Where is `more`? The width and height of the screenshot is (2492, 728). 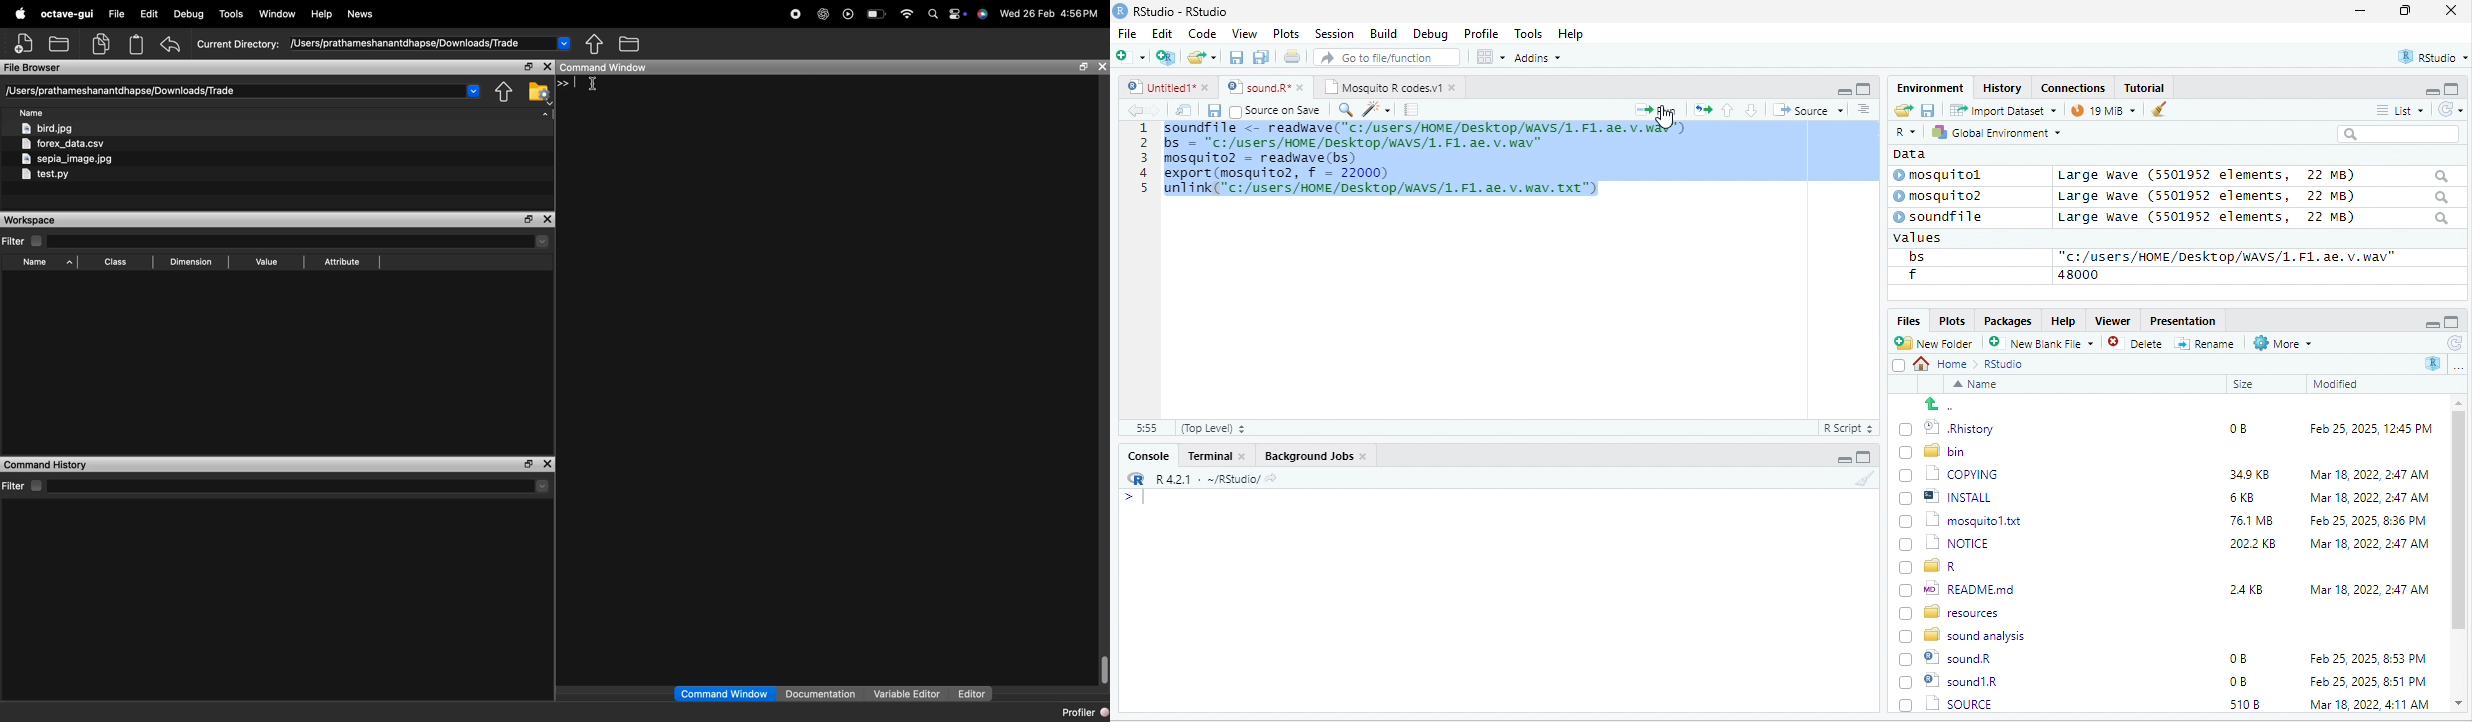
more is located at coordinates (2458, 366).